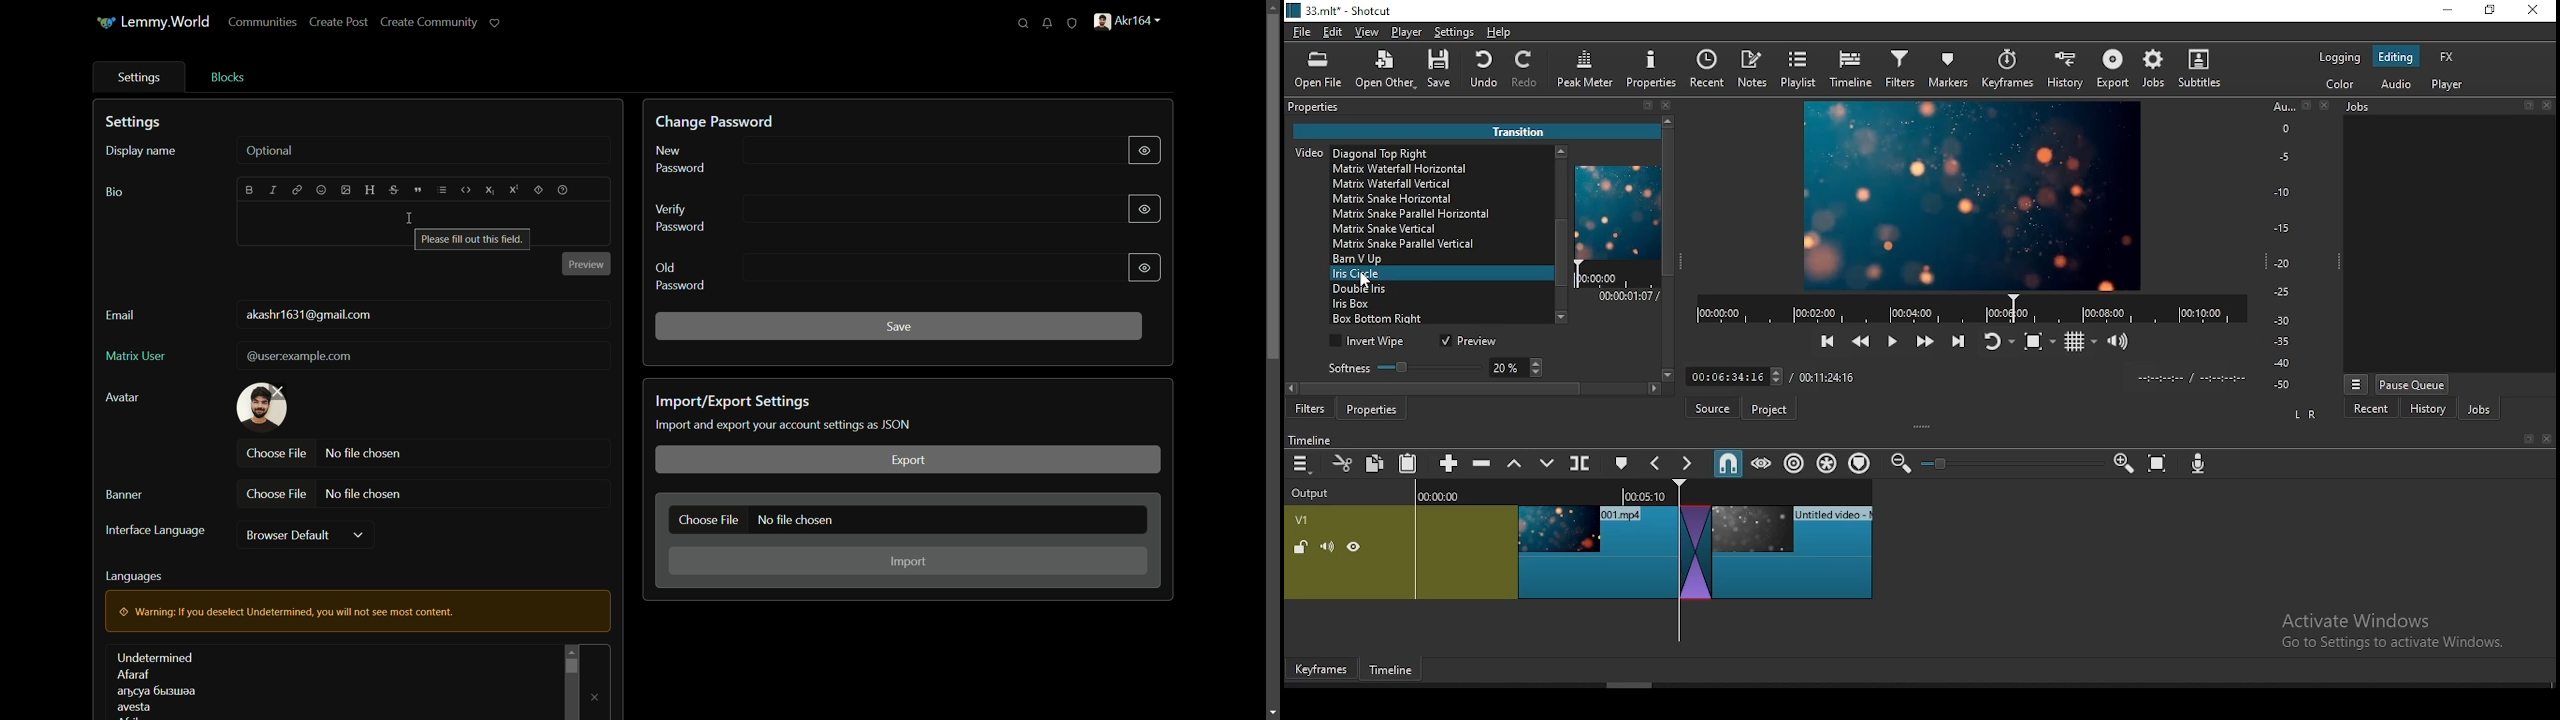 This screenshot has width=2576, height=728. What do you see at coordinates (277, 453) in the screenshot?
I see `choose file` at bounding box center [277, 453].